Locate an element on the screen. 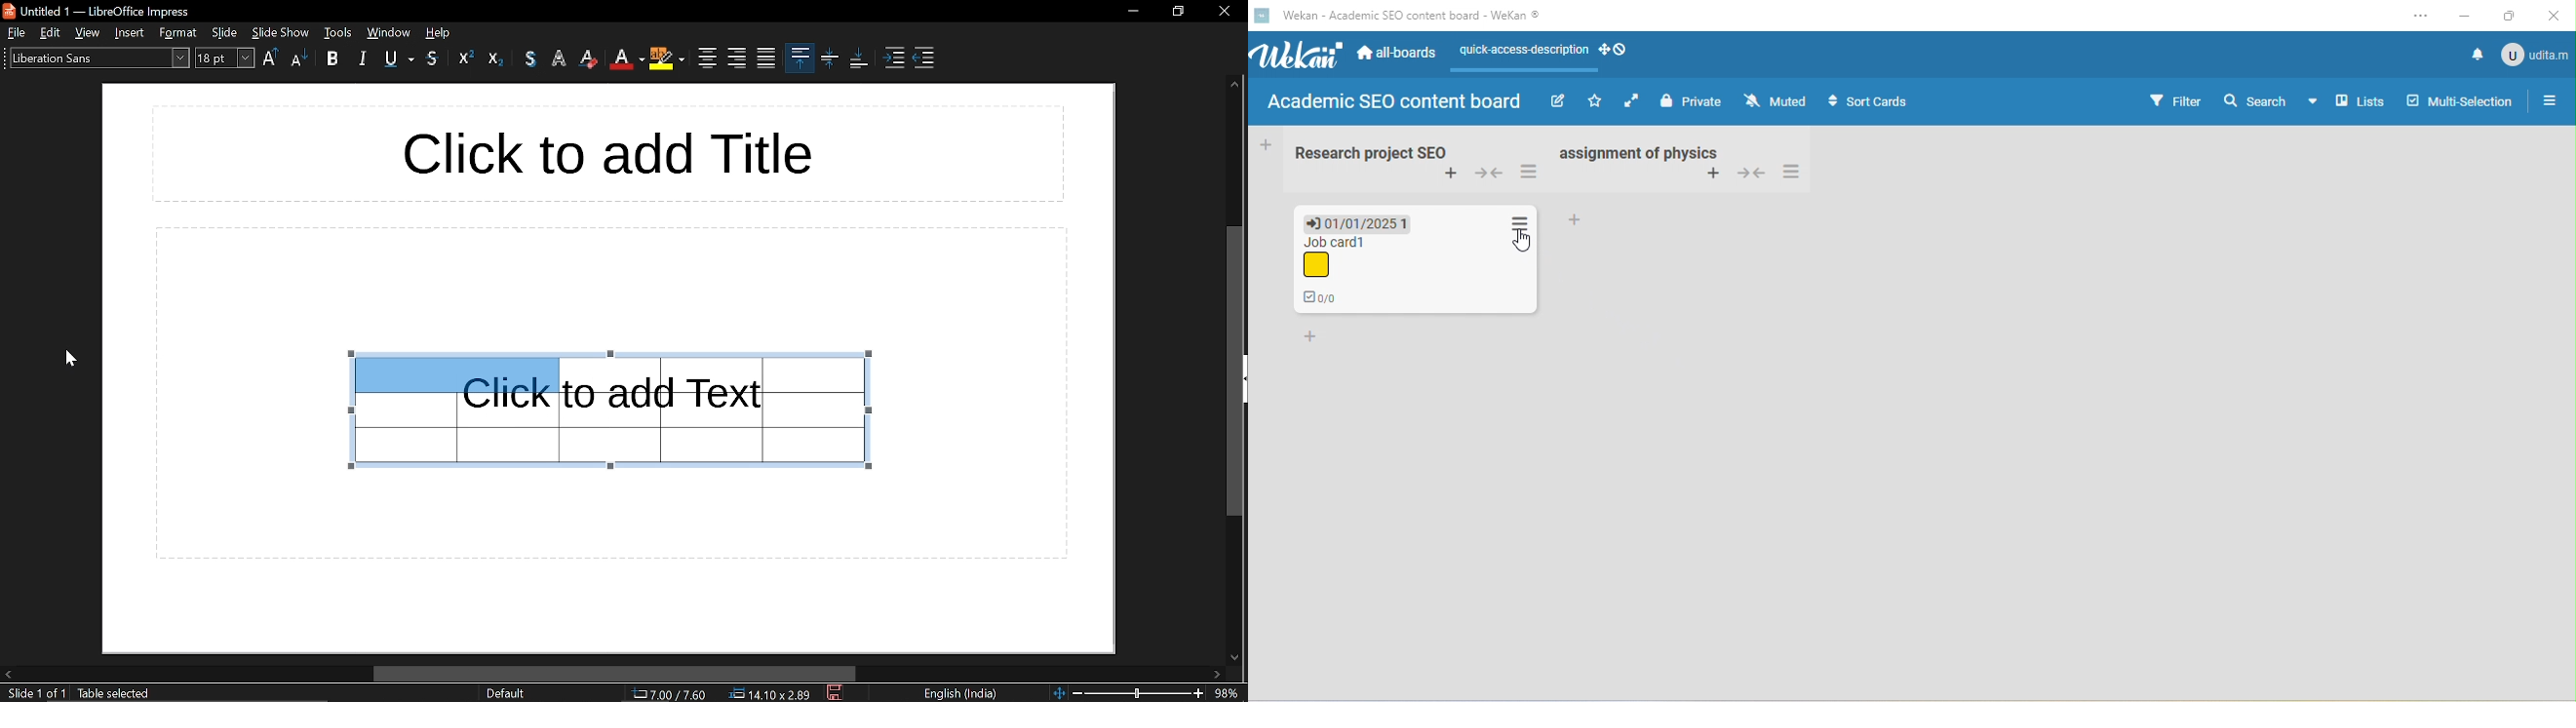 The width and height of the screenshot is (2576, 728). bold is located at coordinates (336, 60).